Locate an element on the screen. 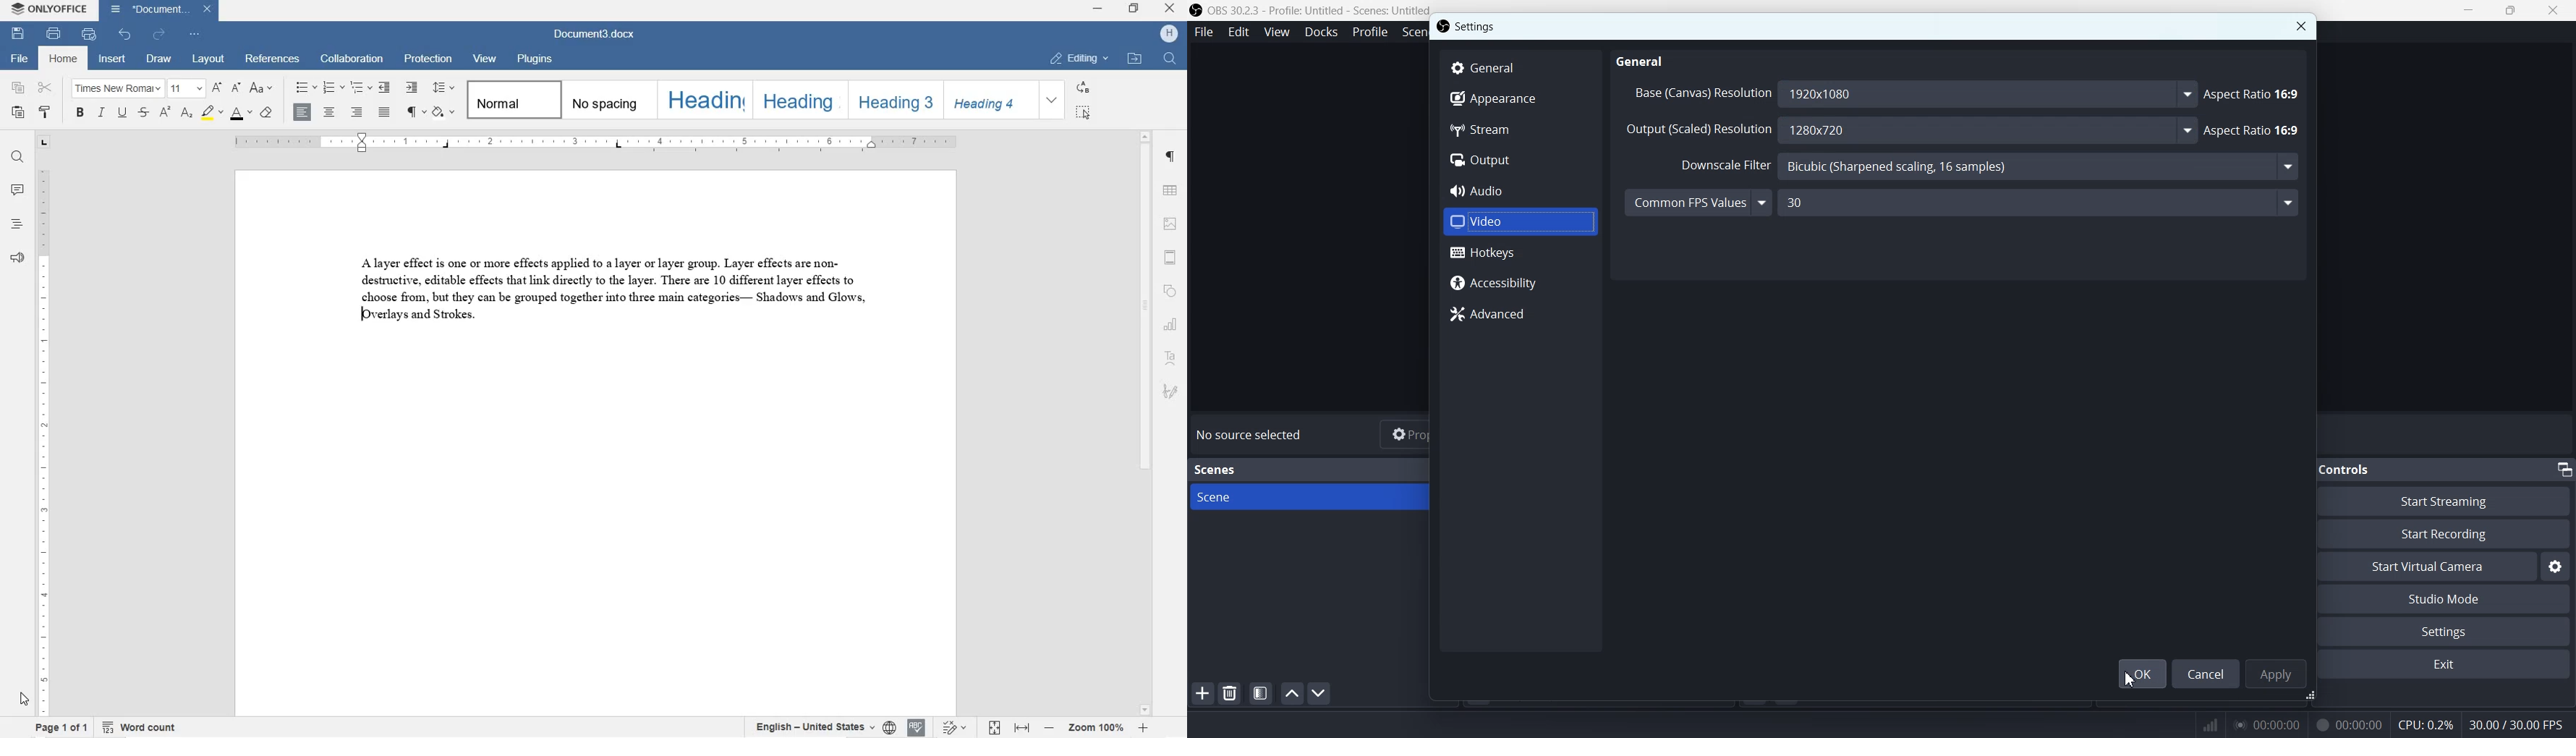  Move scene down is located at coordinates (1318, 693).